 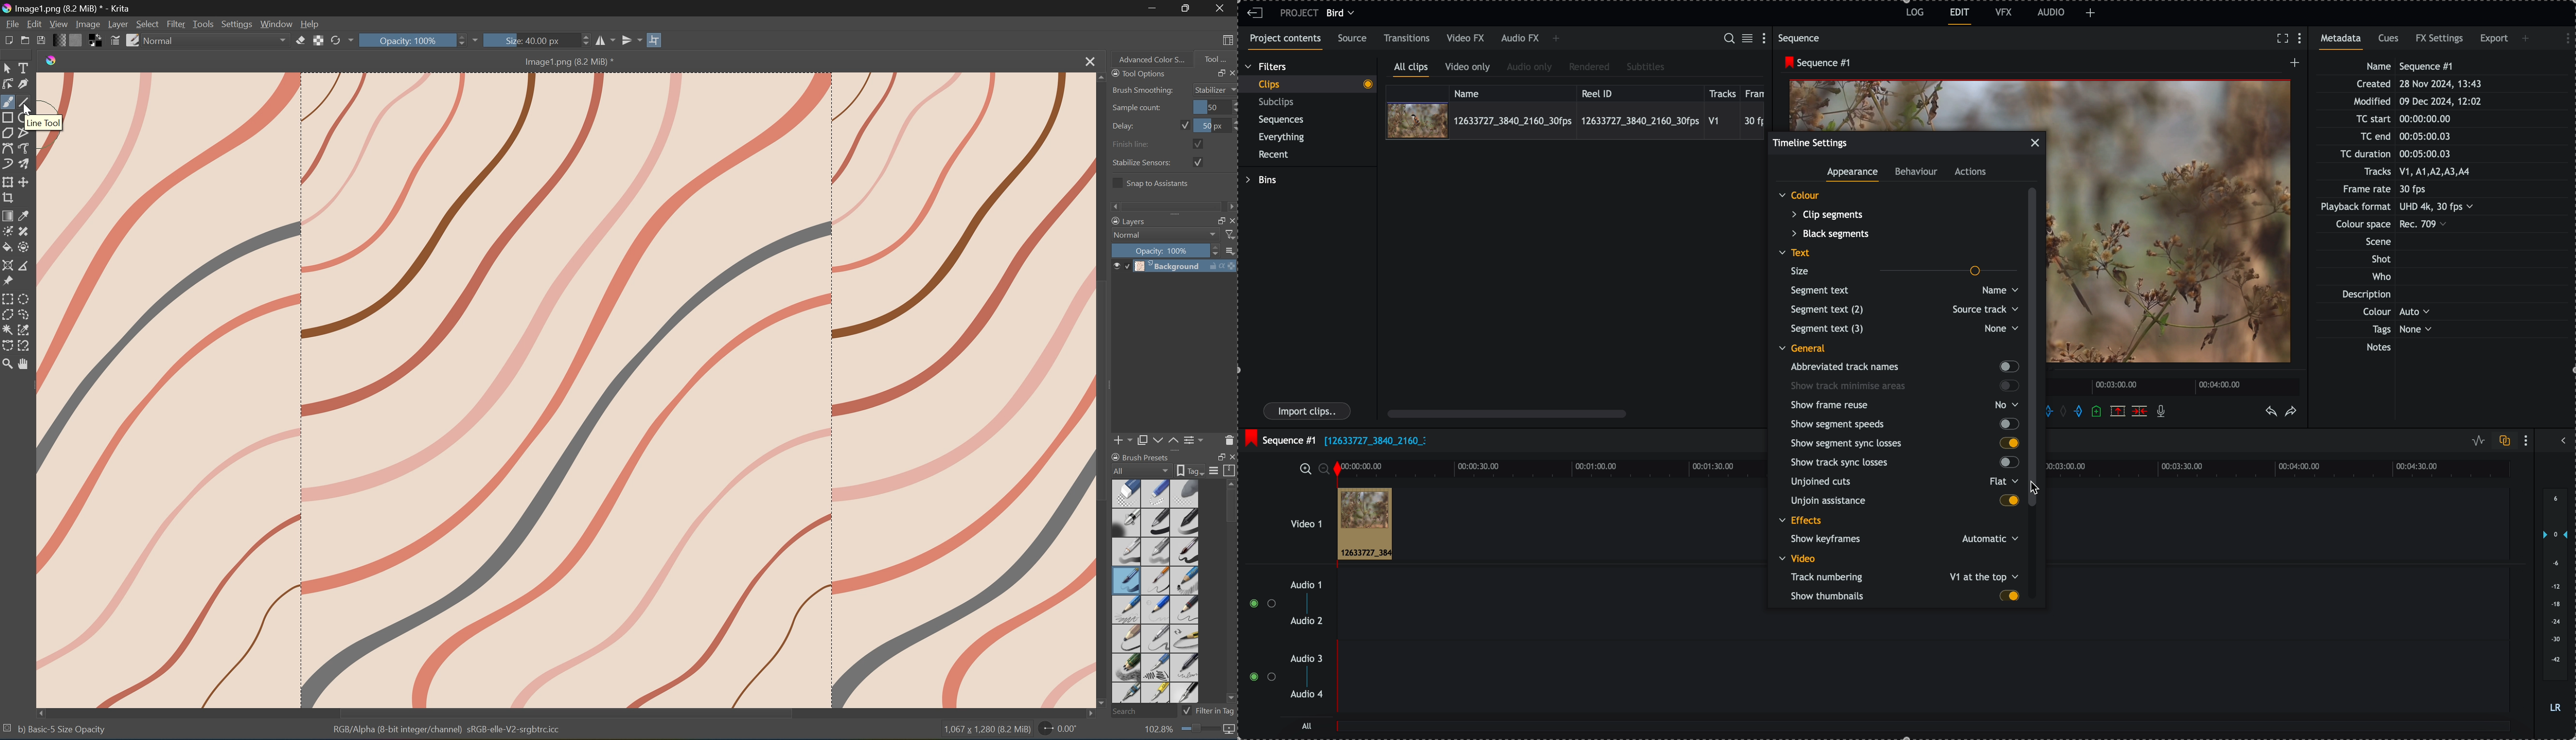 I want to click on close popup, so click(x=2035, y=143).